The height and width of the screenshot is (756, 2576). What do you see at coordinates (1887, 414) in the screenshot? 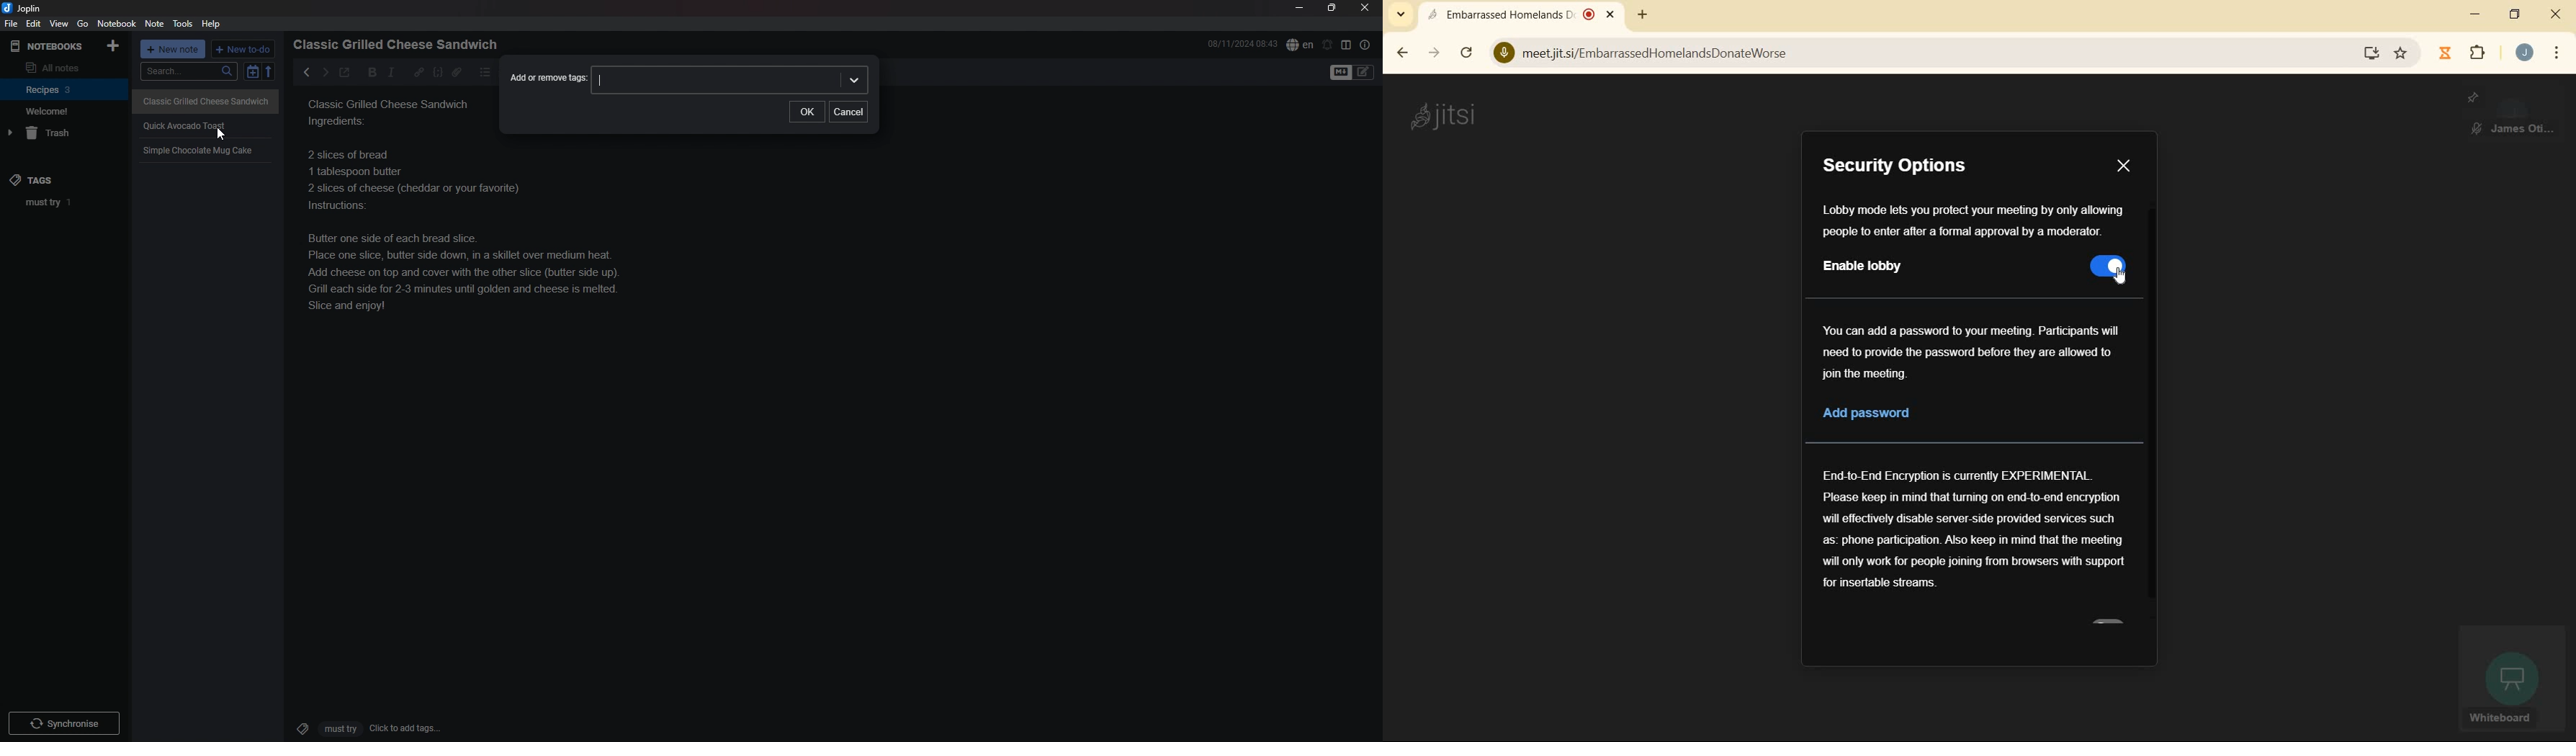
I see `ADD PASSWORD` at bounding box center [1887, 414].